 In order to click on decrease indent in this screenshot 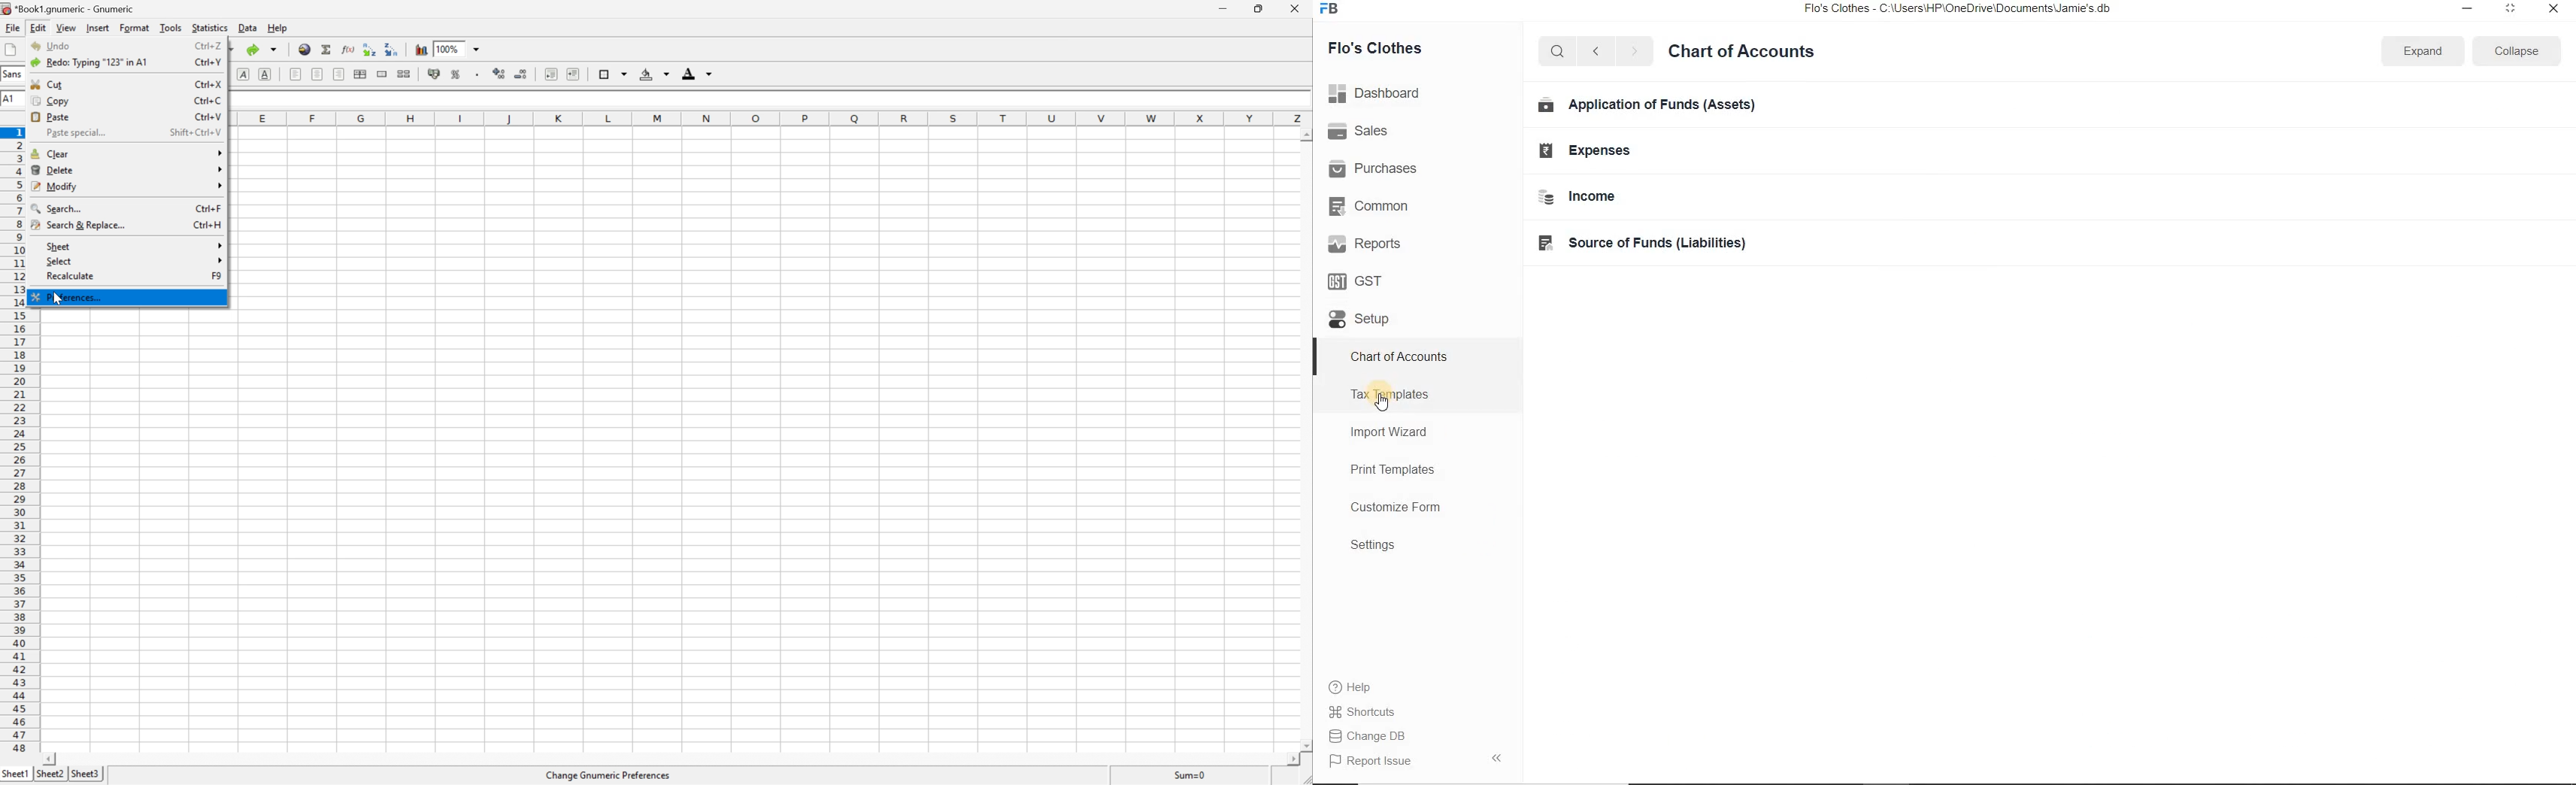, I will do `click(549, 74)`.